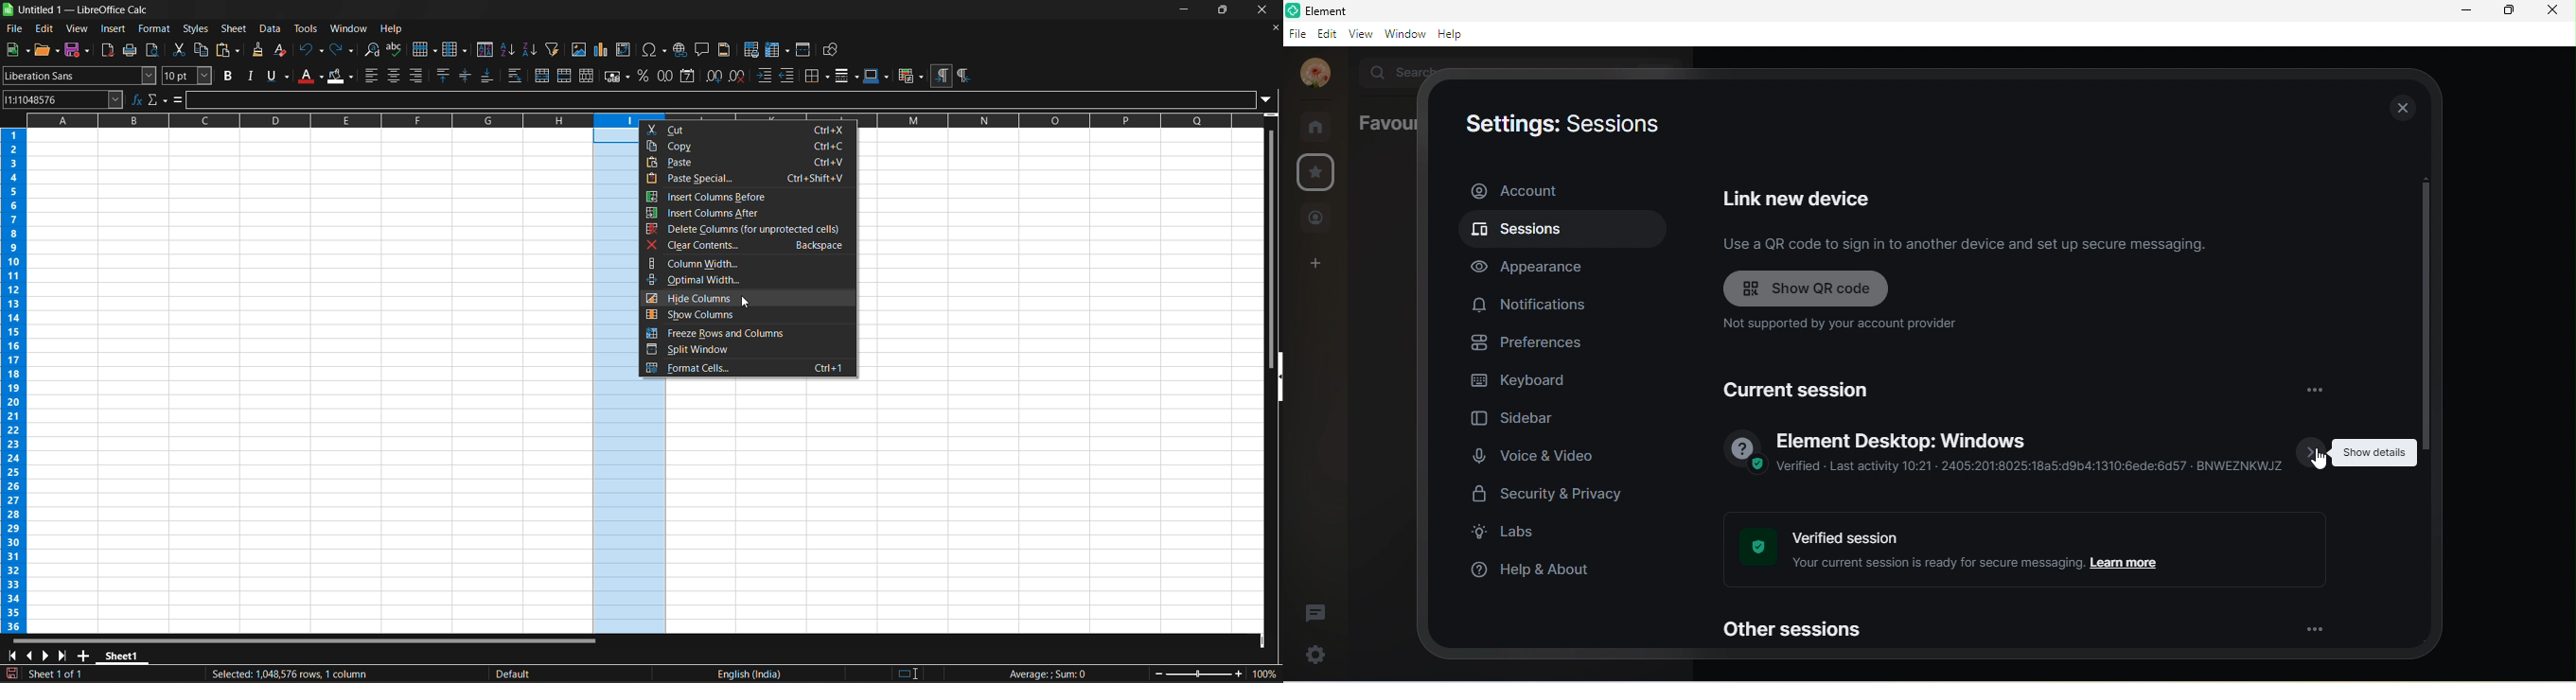 The image size is (2576, 700). Describe the element at coordinates (1384, 123) in the screenshot. I see `favourites` at that location.